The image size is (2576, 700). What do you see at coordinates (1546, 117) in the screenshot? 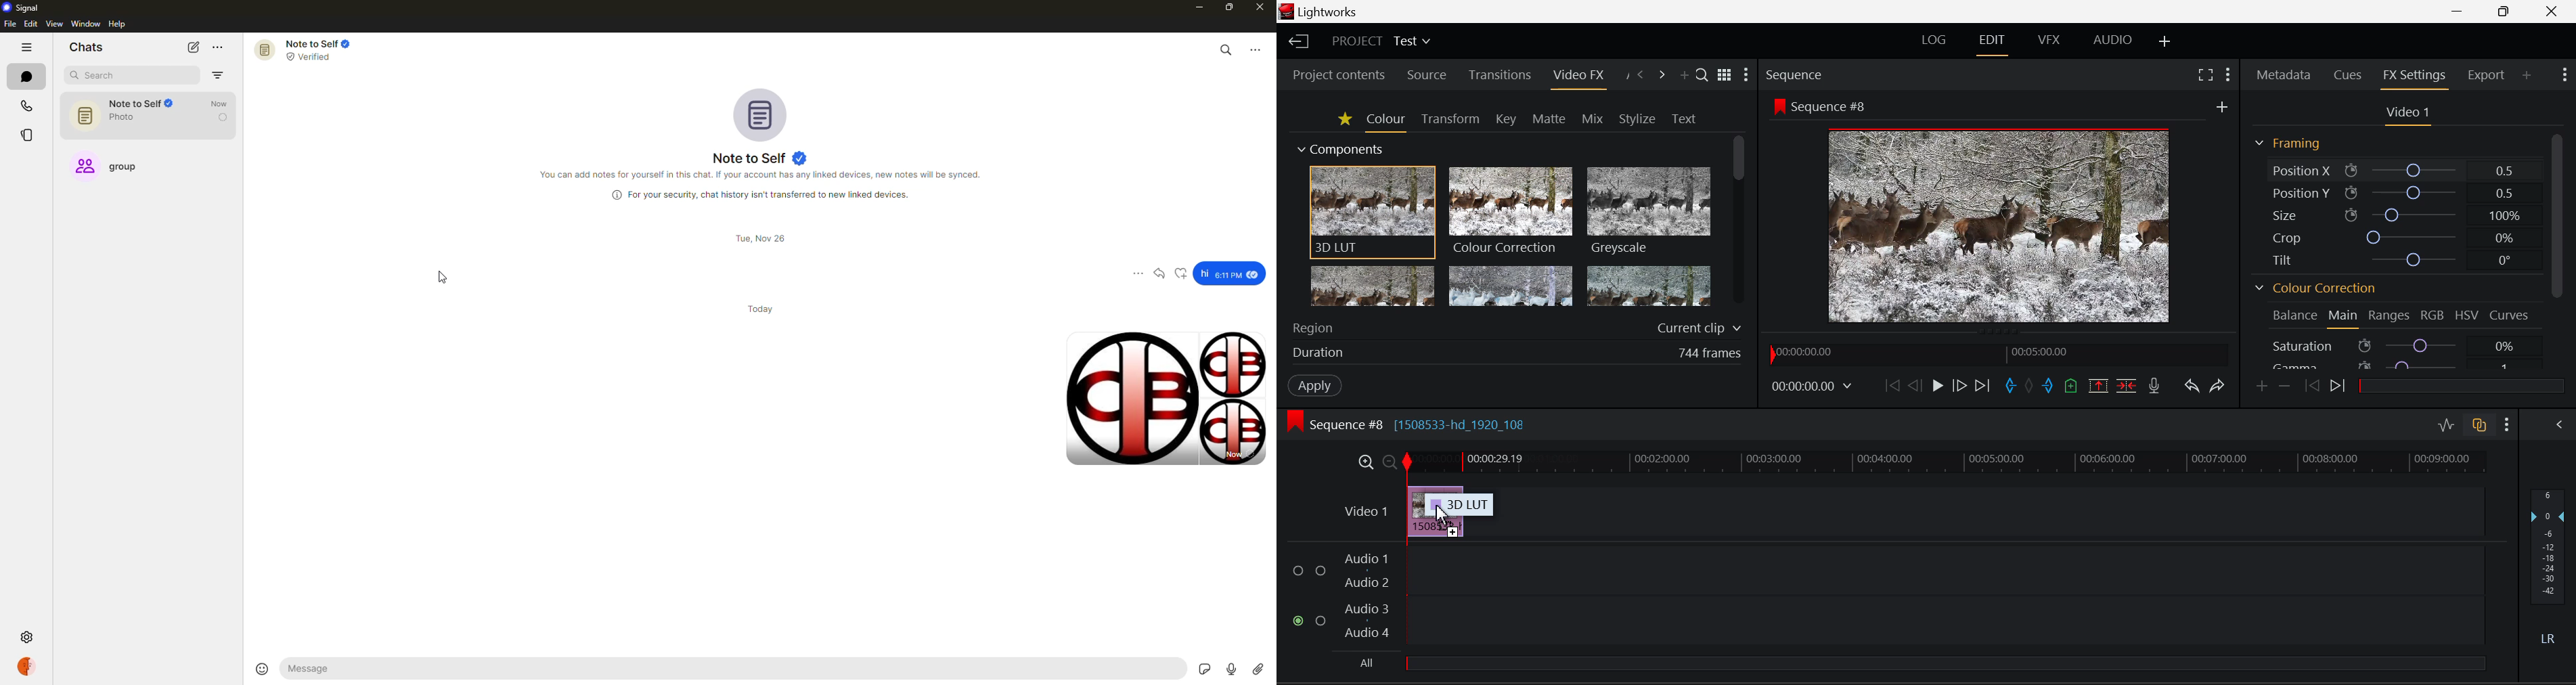
I see `Matte` at bounding box center [1546, 117].